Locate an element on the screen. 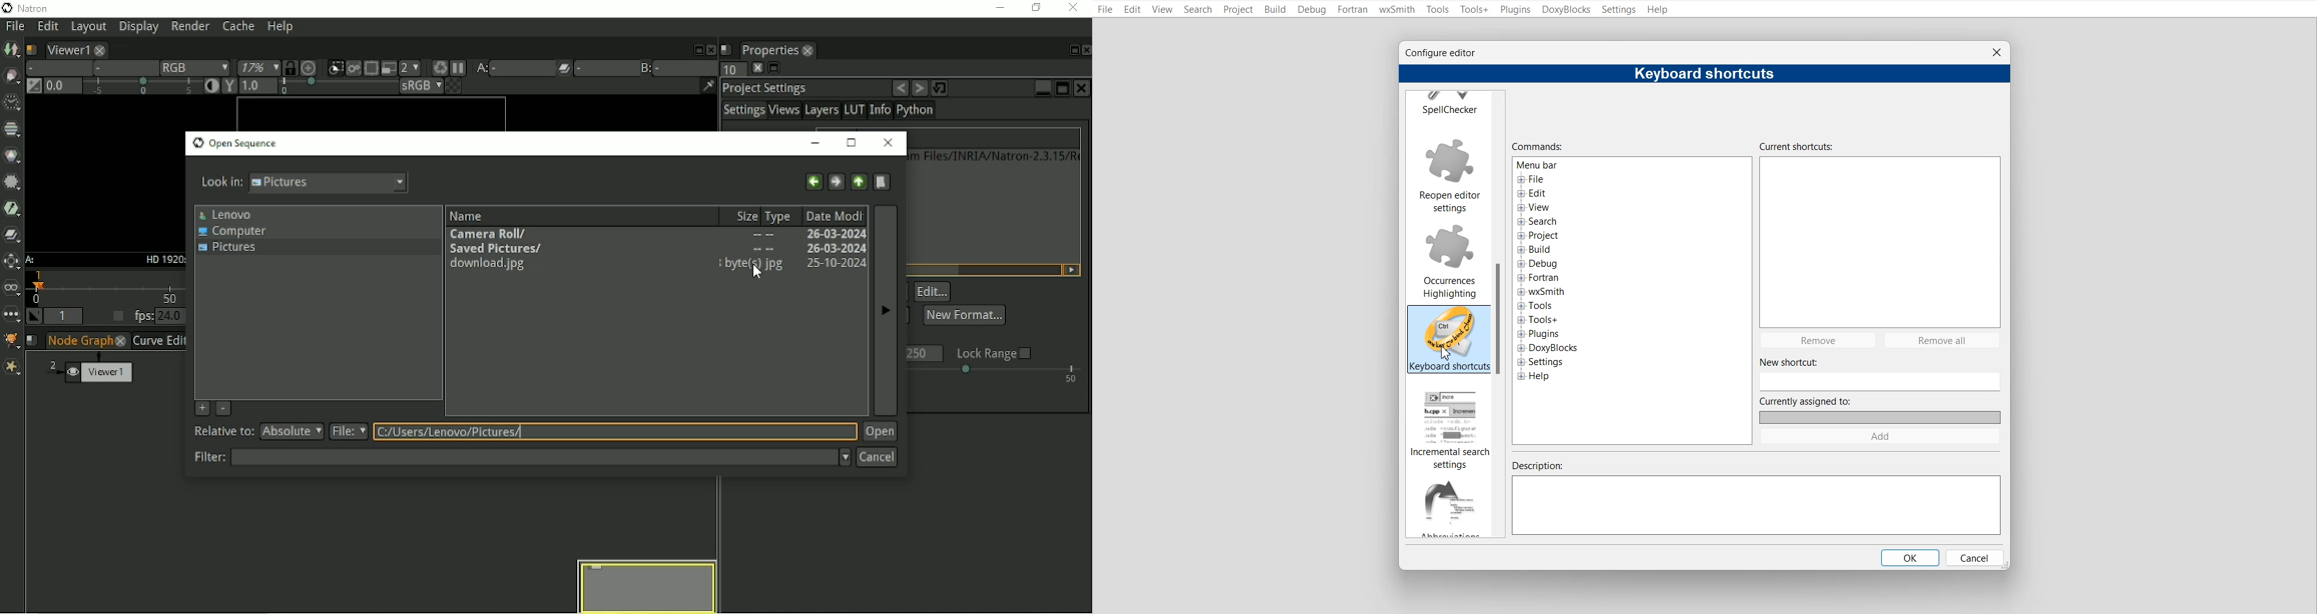 The image size is (2324, 616). New shortcuts is located at coordinates (1879, 373).